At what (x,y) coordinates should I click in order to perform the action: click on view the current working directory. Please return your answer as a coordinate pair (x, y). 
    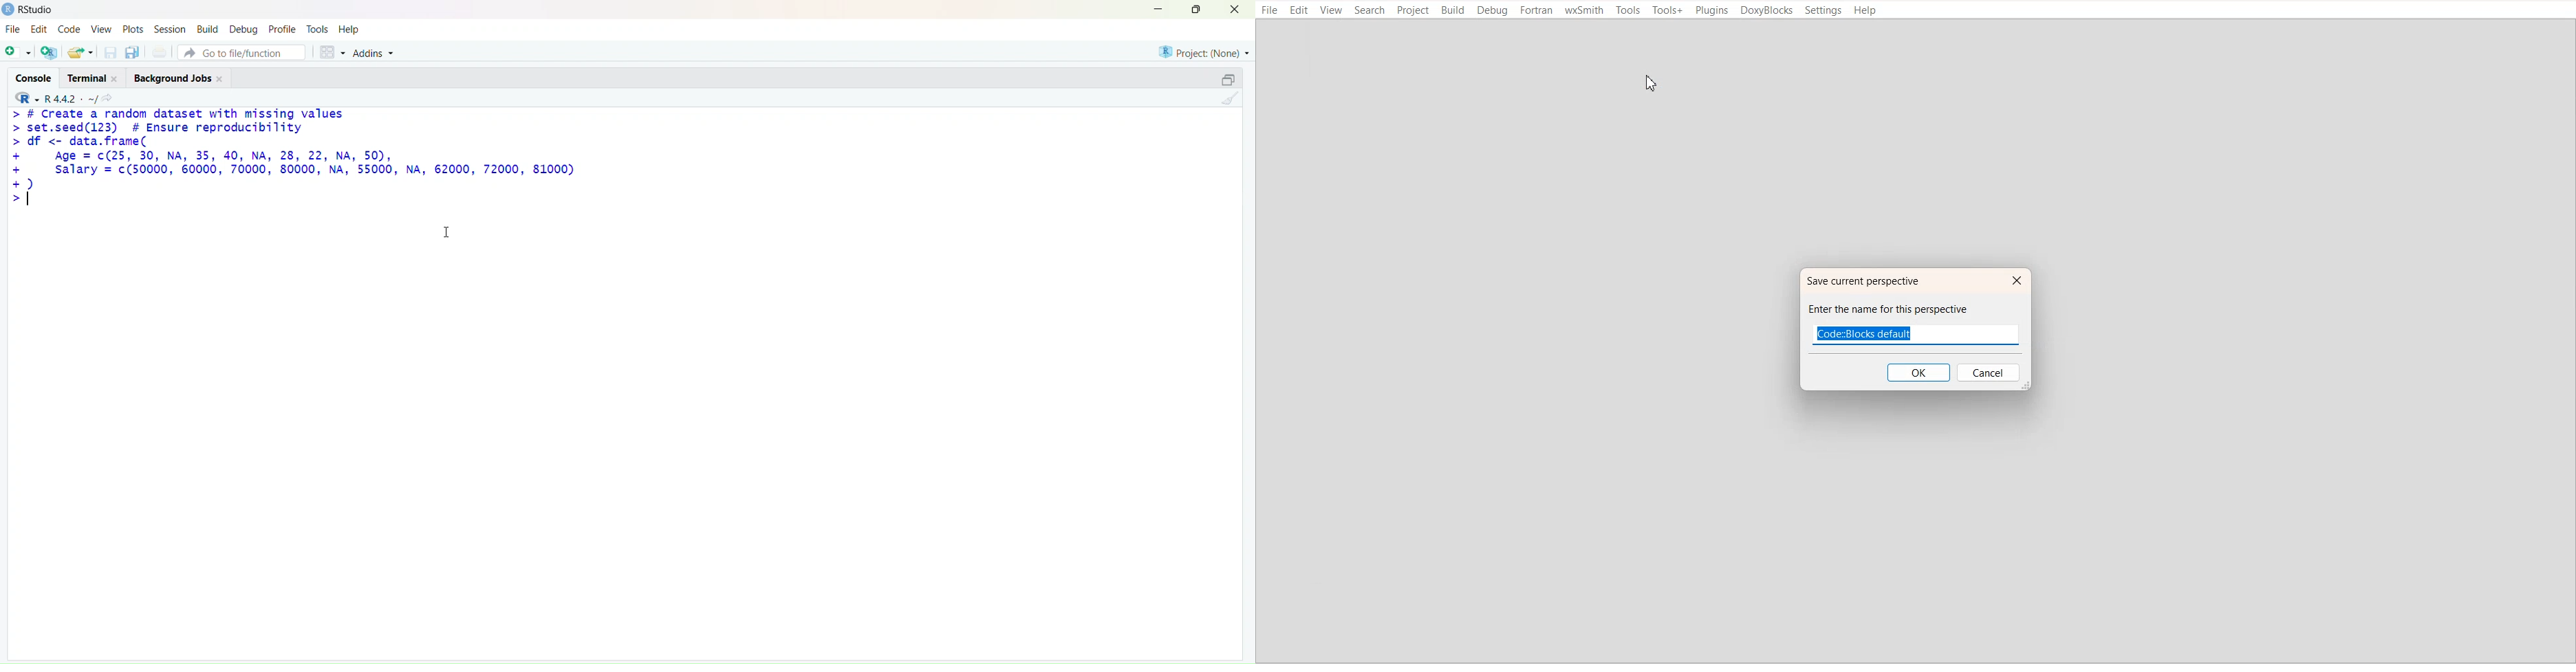
    Looking at the image, I should click on (108, 98).